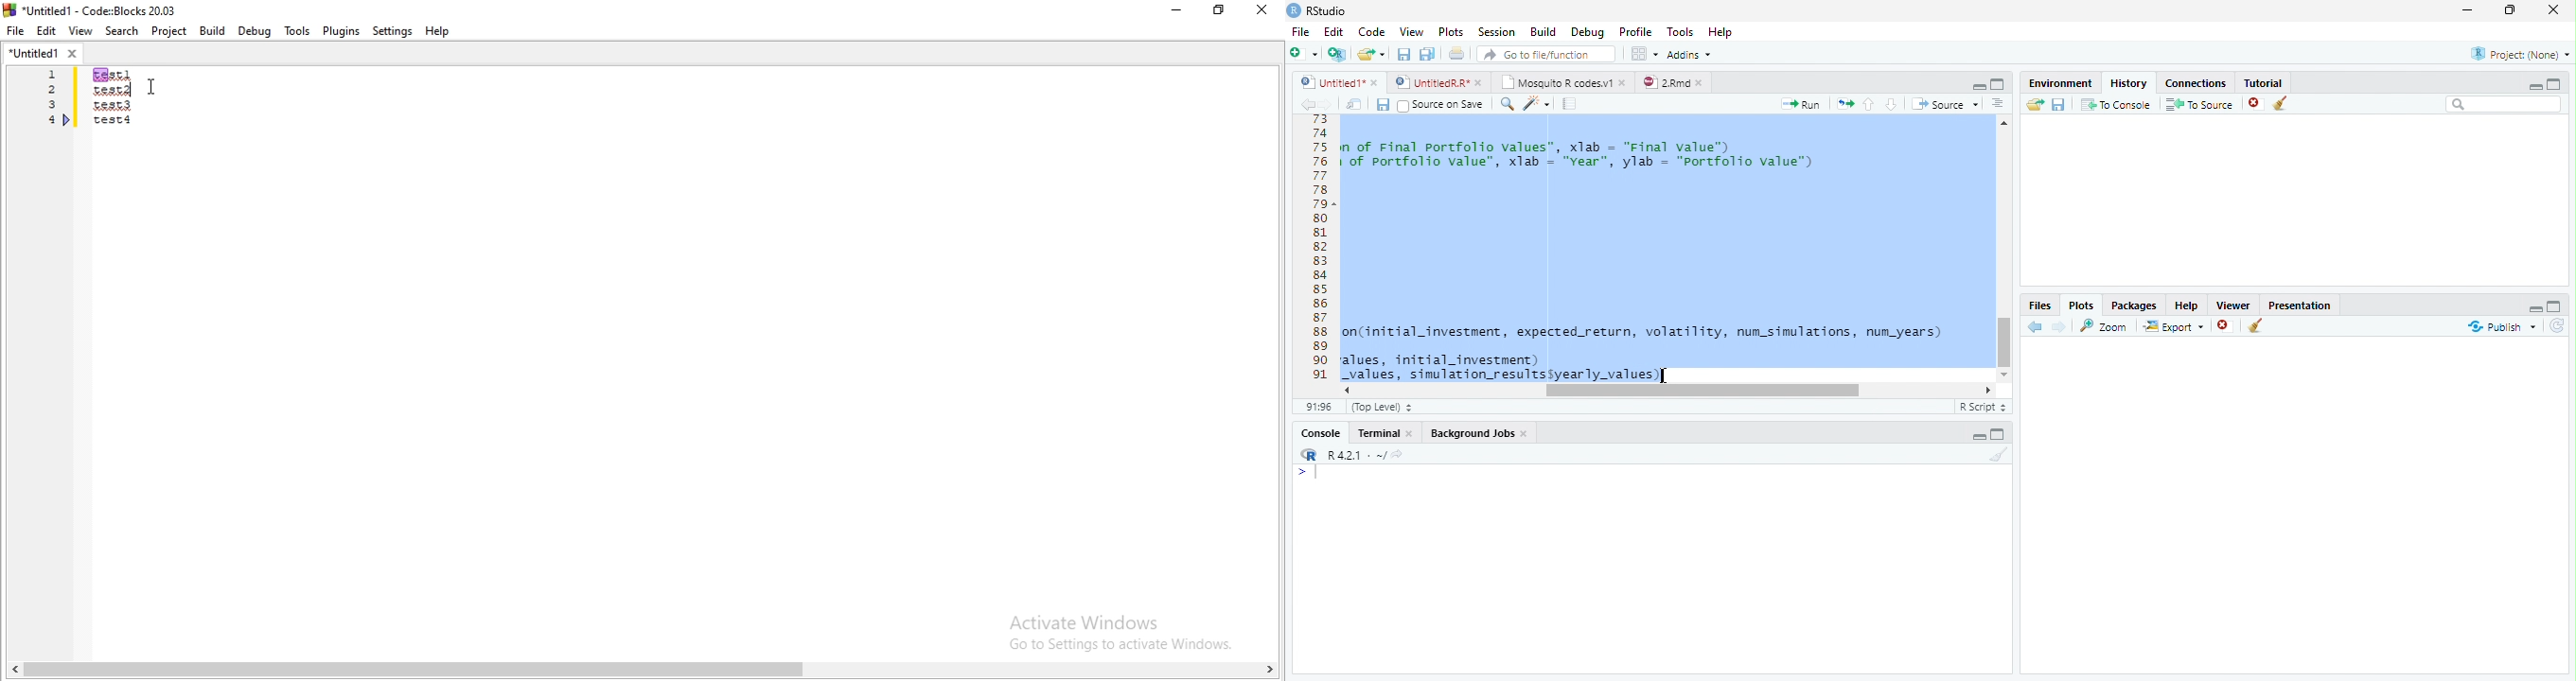 Image resolution: width=2576 pixels, height=700 pixels. I want to click on Close, so click(2555, 11).